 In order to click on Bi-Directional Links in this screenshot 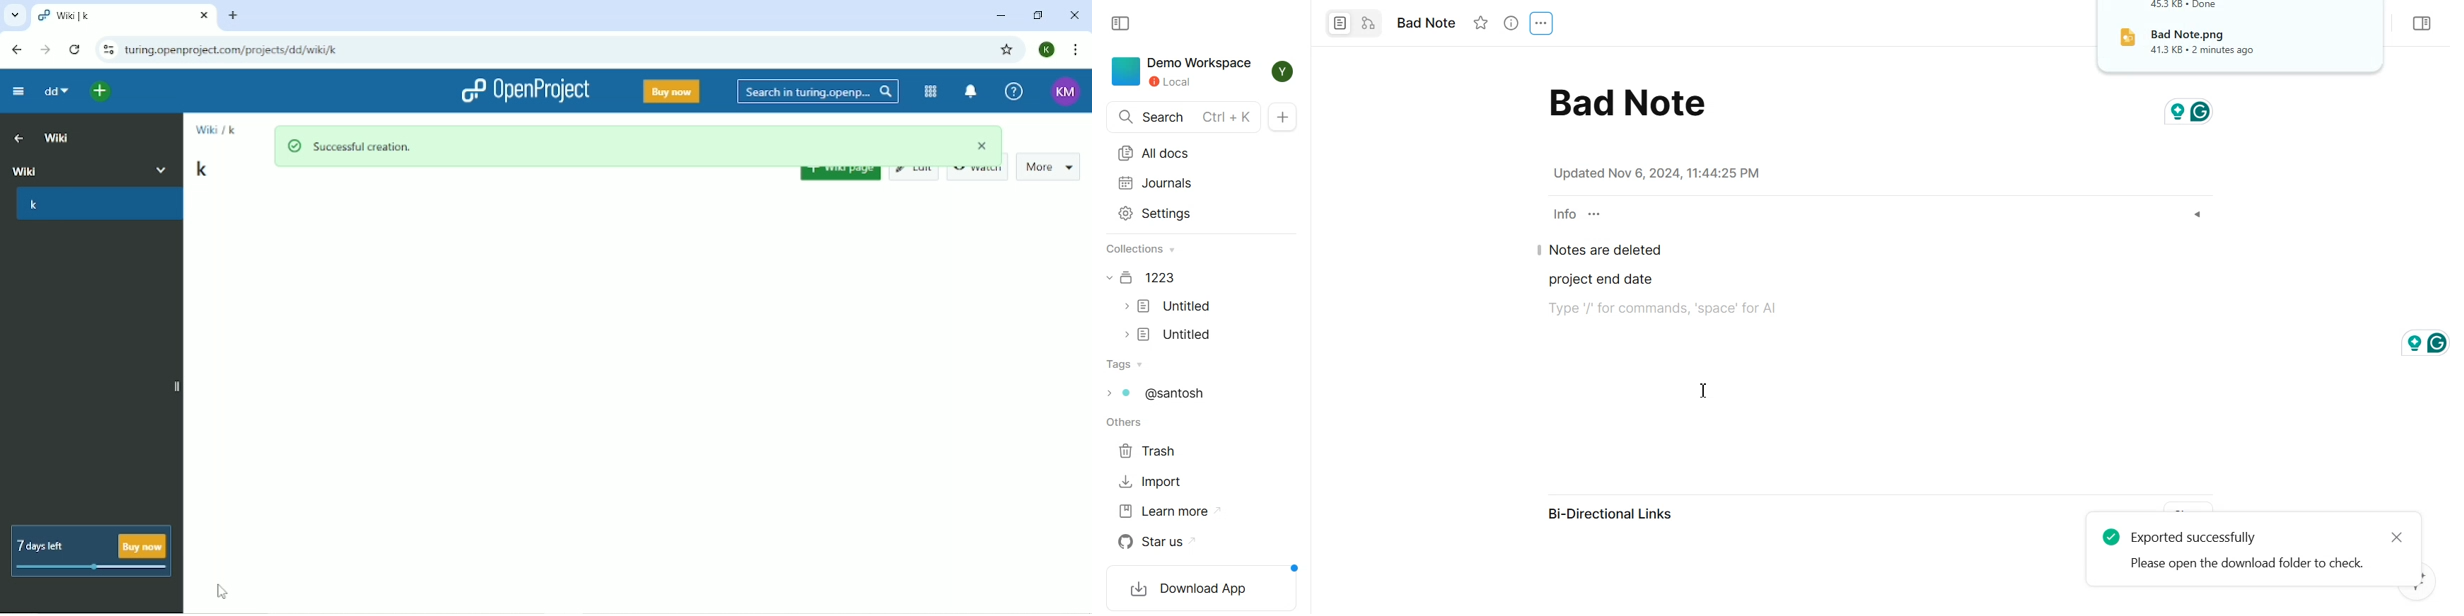, I will do `click(1605, 511)`.